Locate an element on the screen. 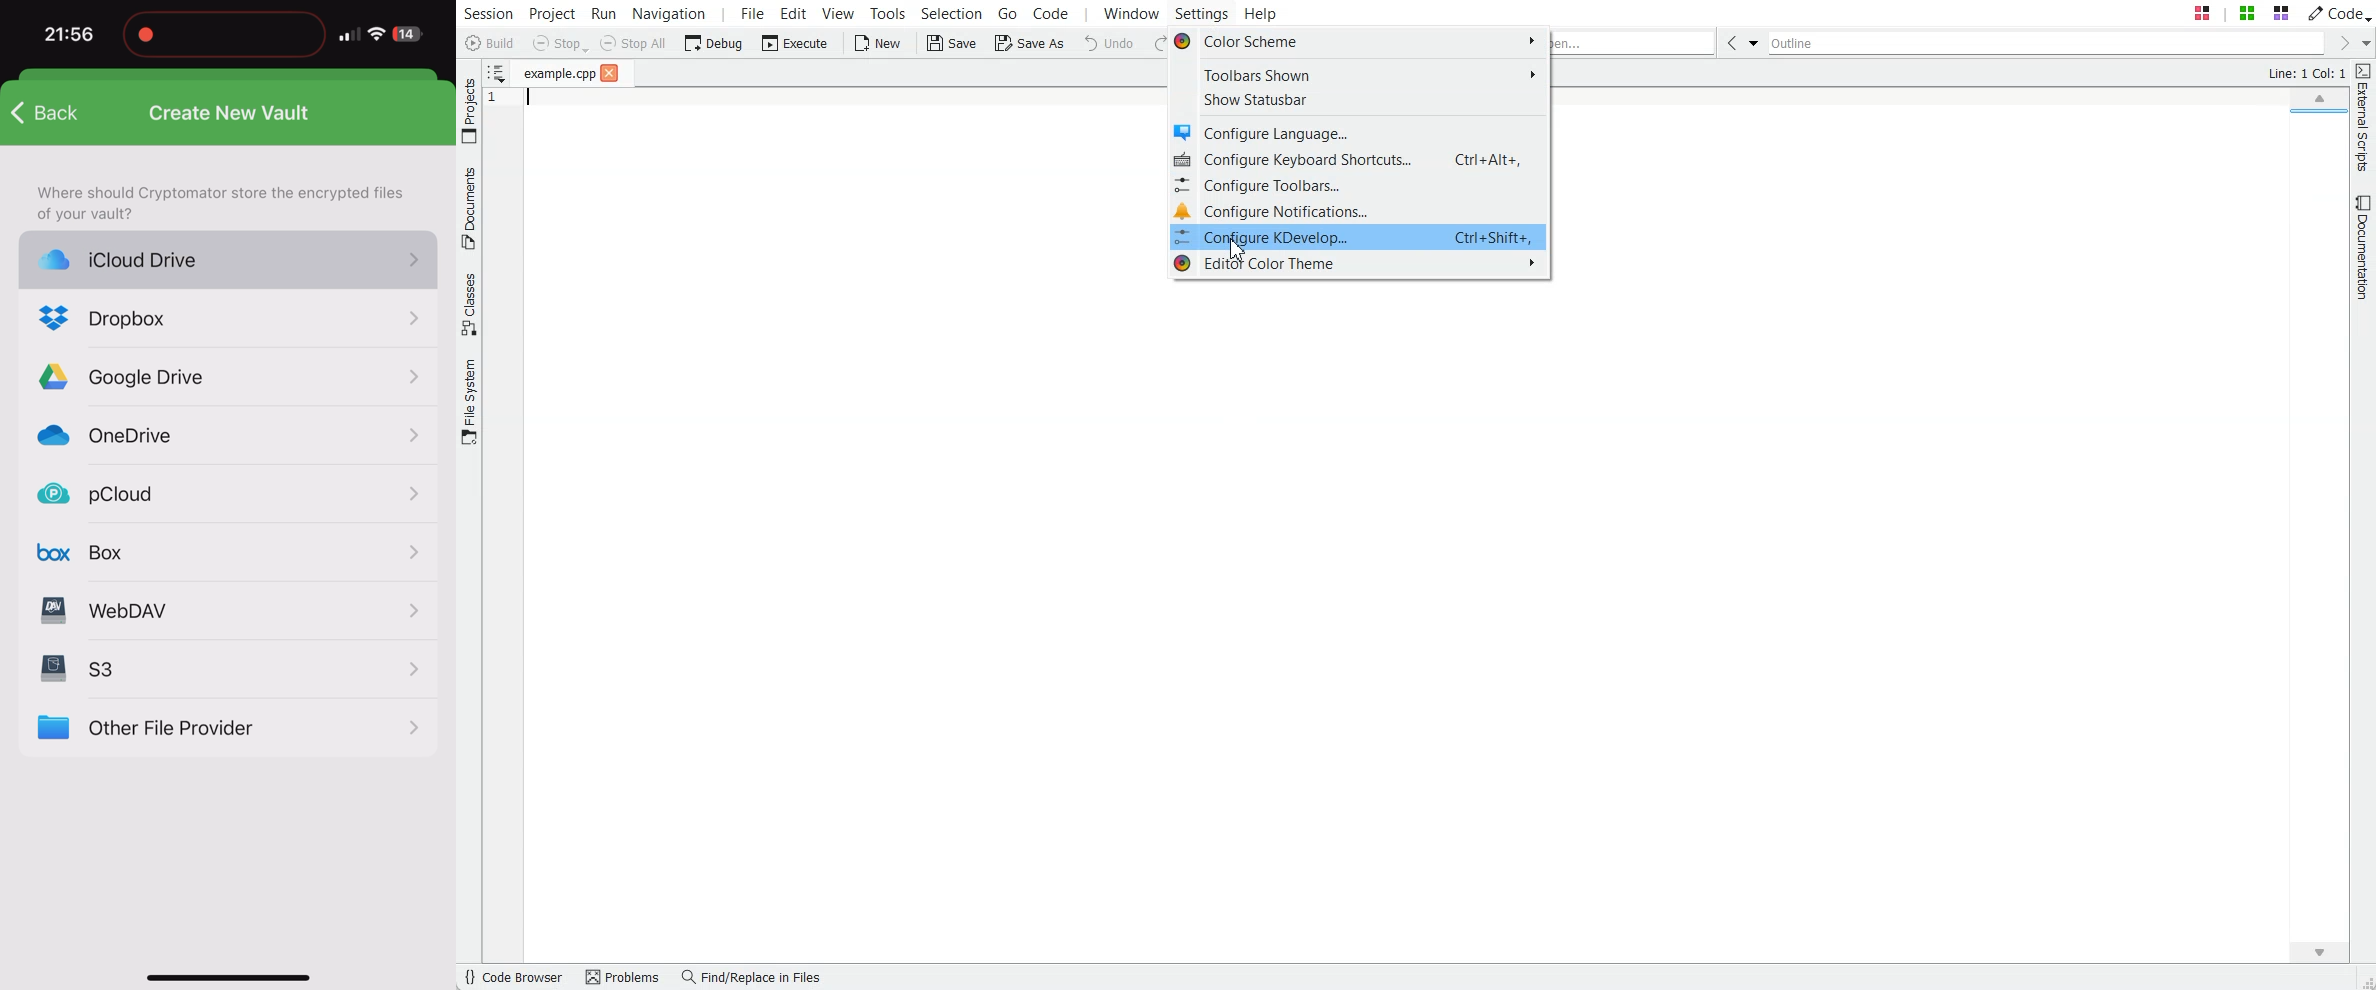 Image resolution: width=2380 pixels, height=1008 pixels. box is located at coordinates (230, 554).